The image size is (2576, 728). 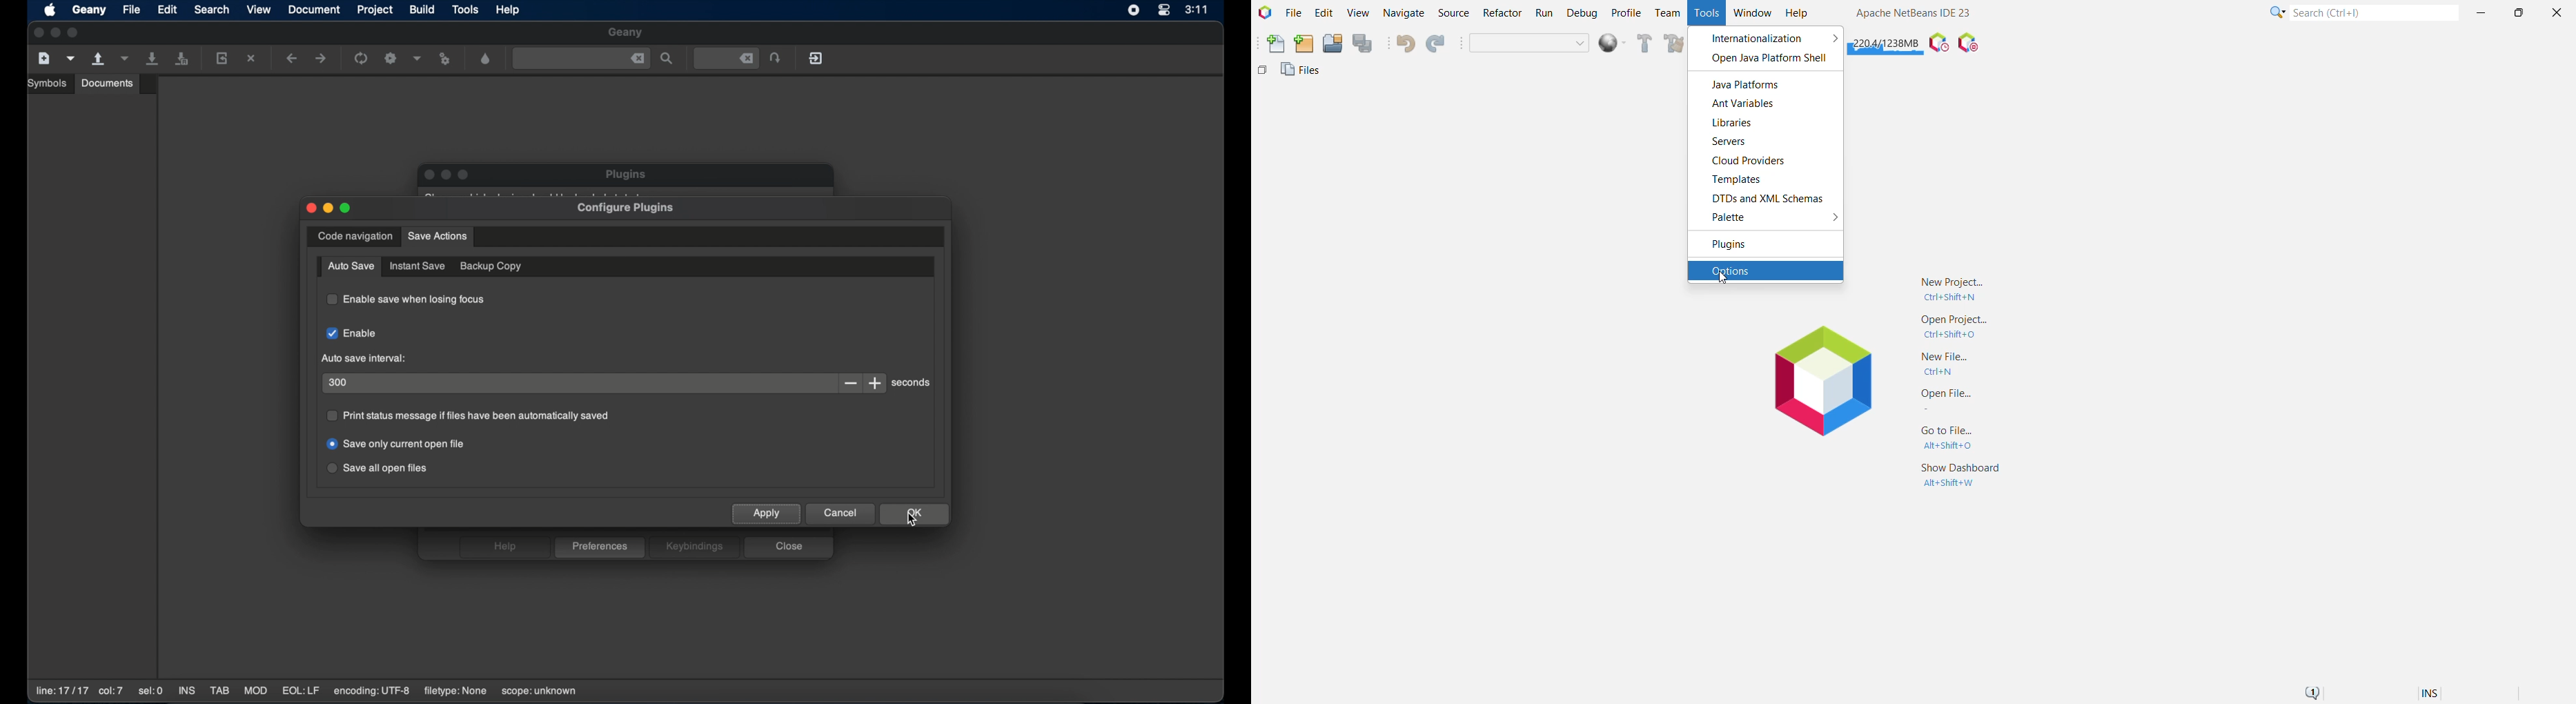 I want to click on Open File, so click(x=1944, y=393).